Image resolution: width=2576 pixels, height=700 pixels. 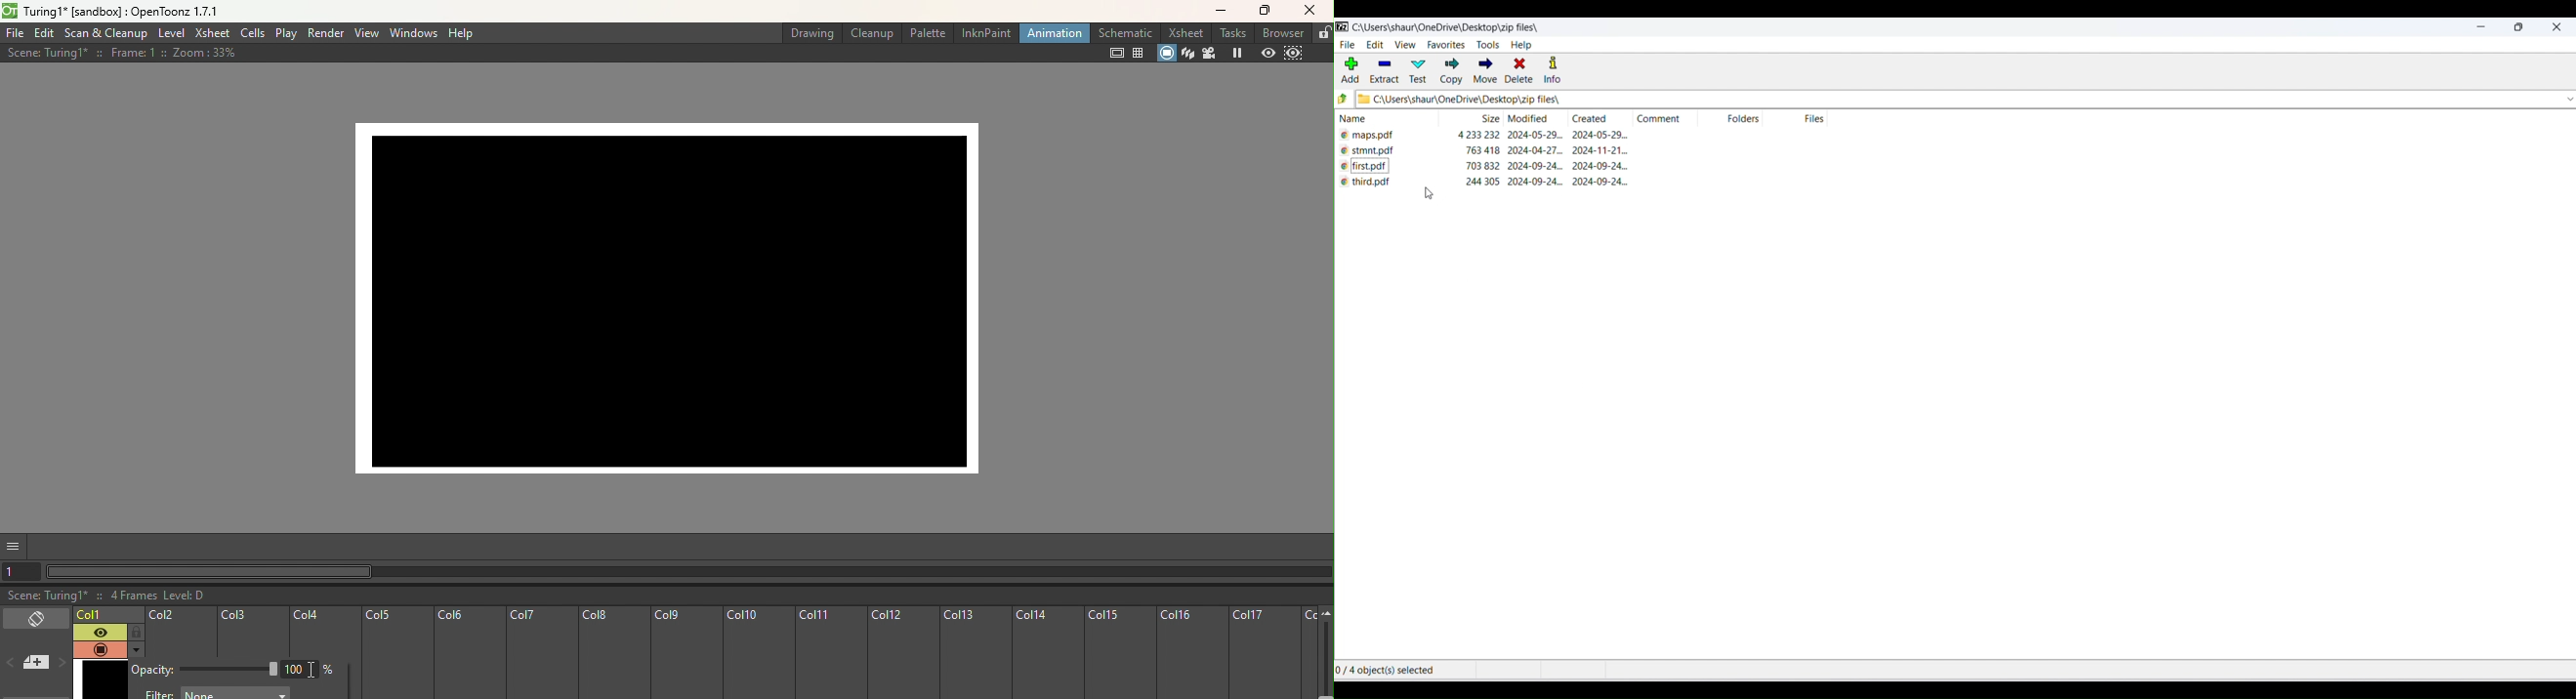 I want to click on 3d View, so click(x=1187, y=53).